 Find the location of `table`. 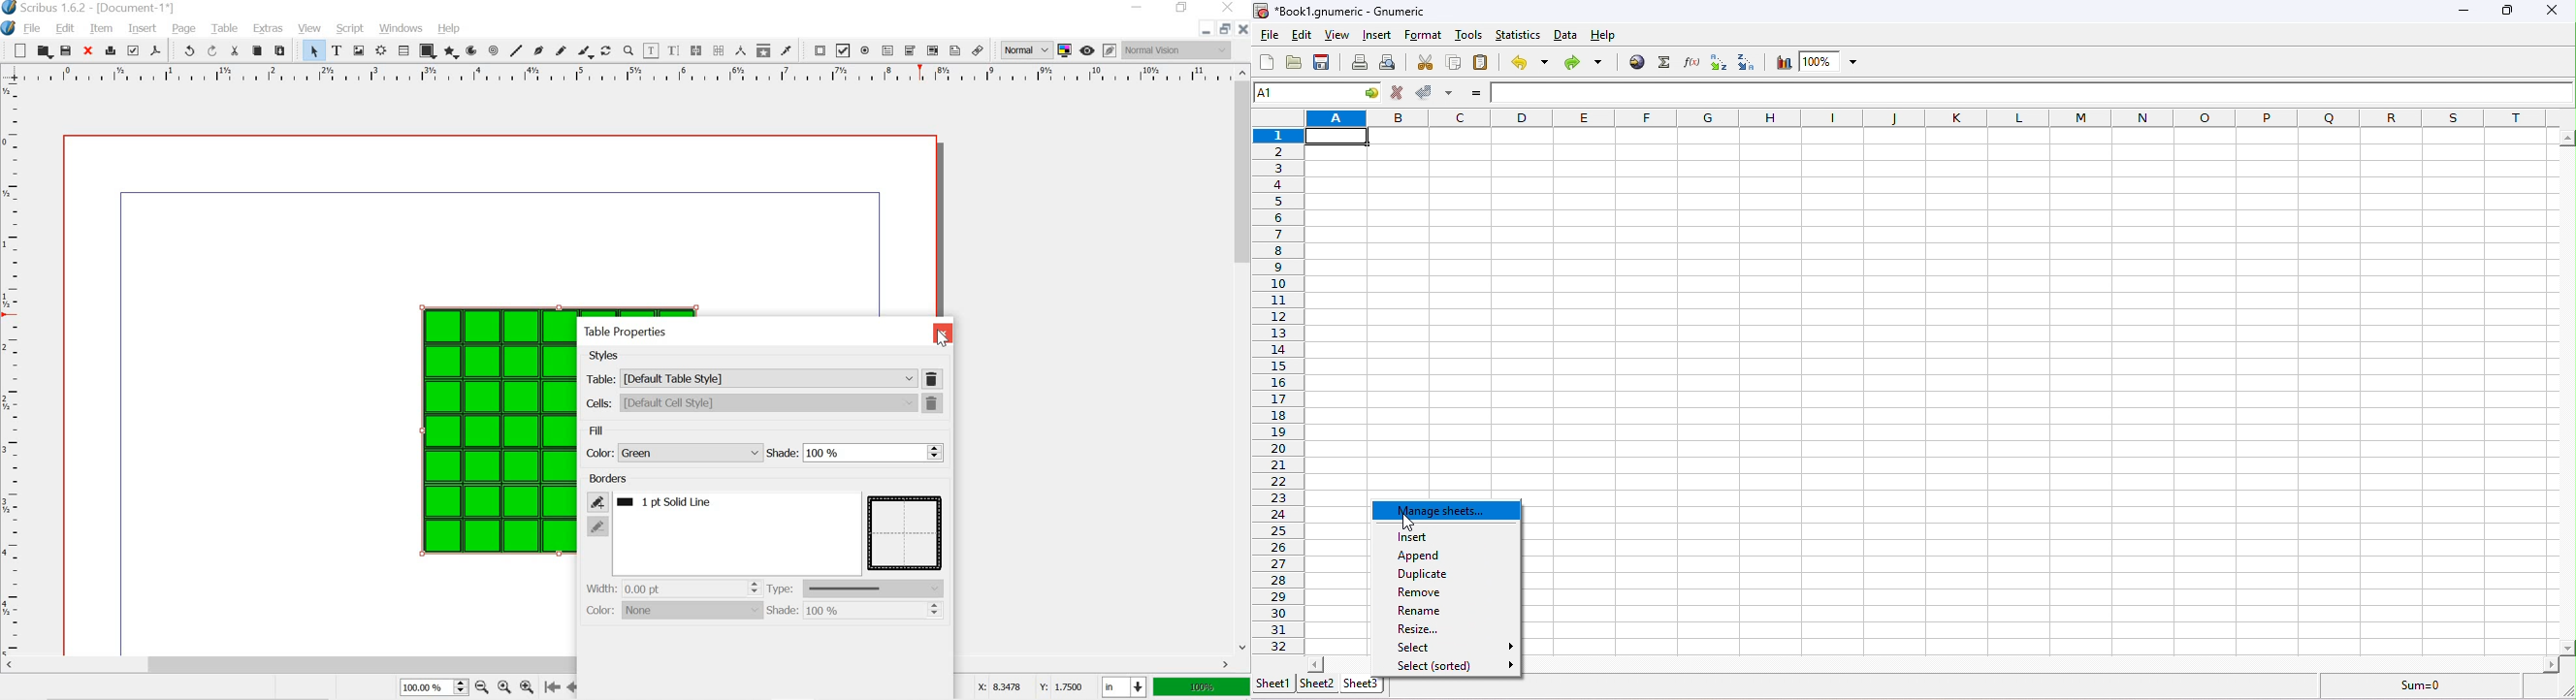

table is located at coordinates (906, 532).